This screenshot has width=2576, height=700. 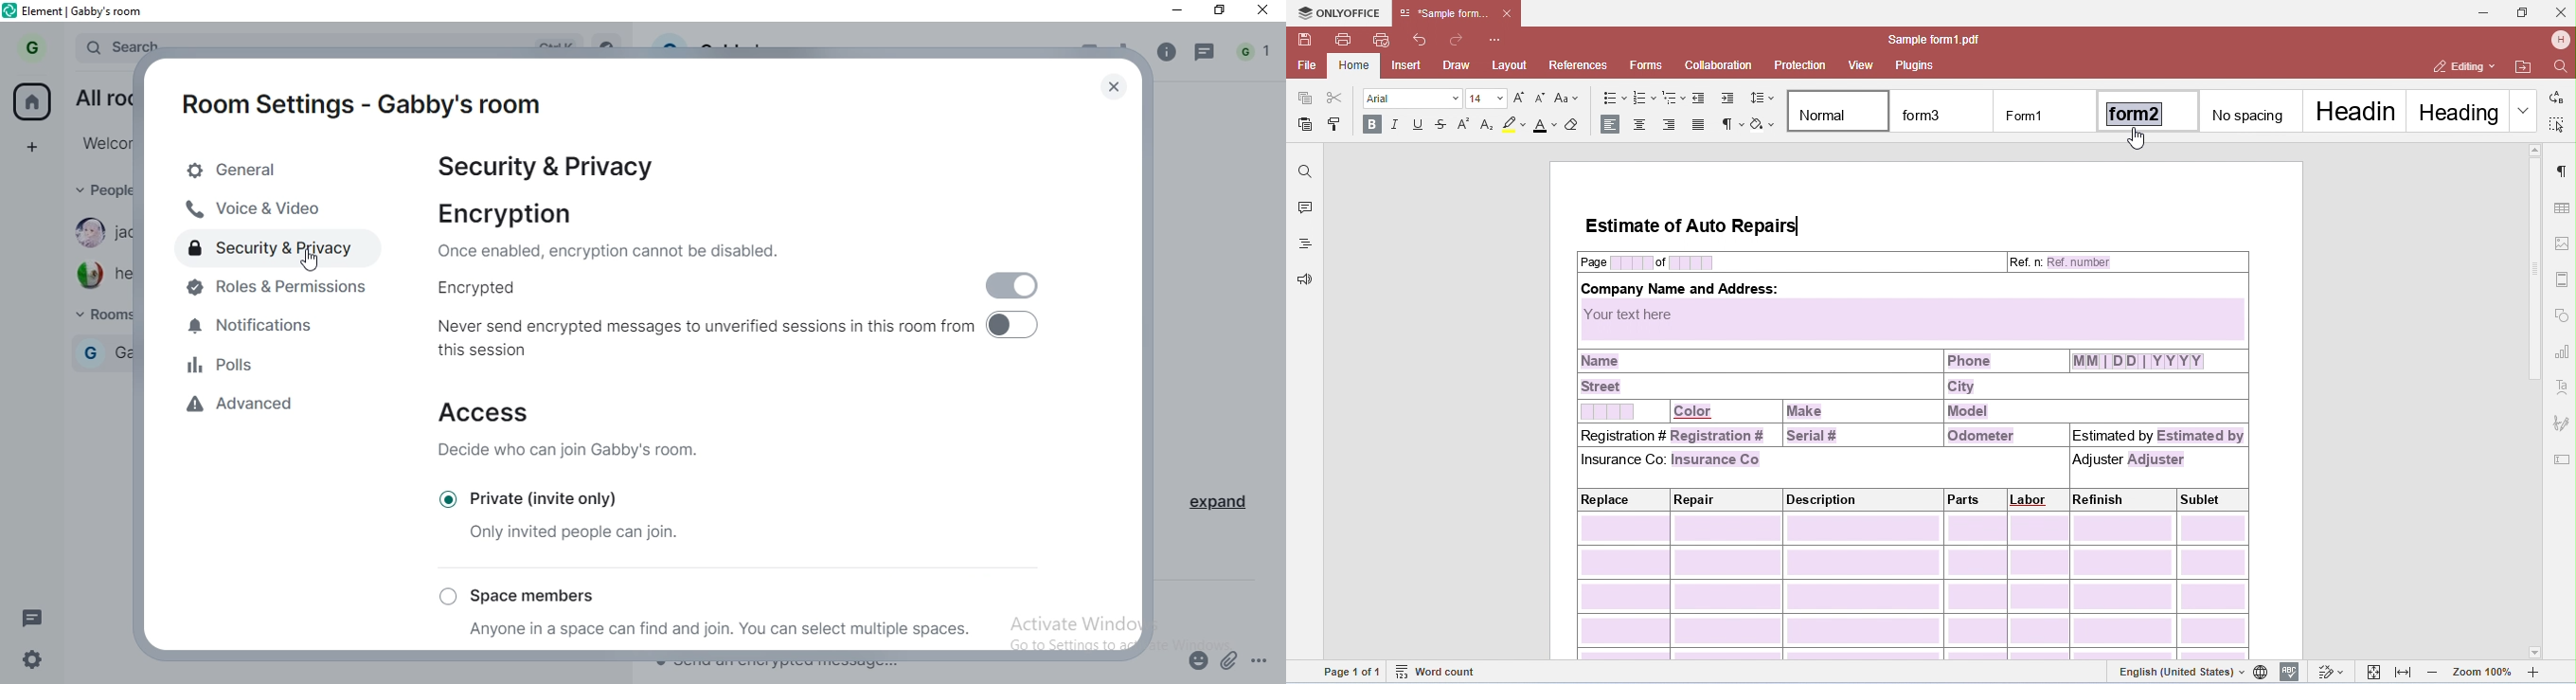 I want to click on info, so click(x=1165, y=53).